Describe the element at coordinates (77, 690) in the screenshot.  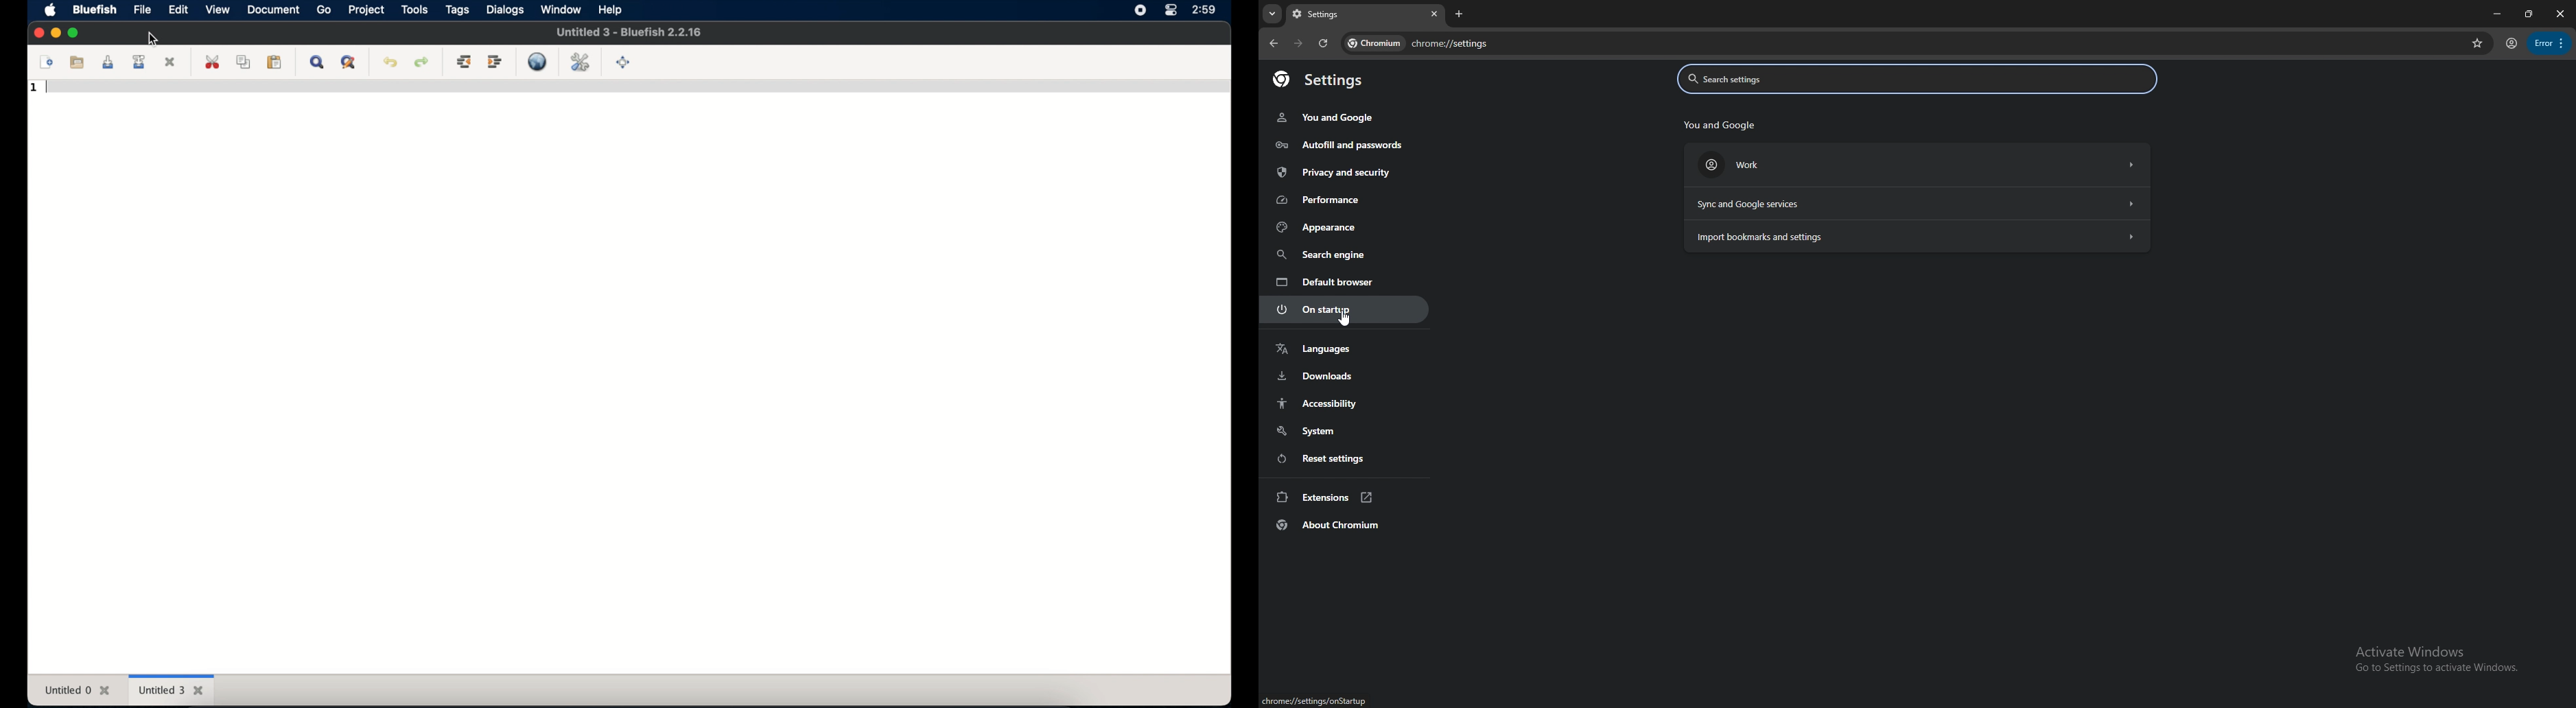
I see `untitled 0` at that location.